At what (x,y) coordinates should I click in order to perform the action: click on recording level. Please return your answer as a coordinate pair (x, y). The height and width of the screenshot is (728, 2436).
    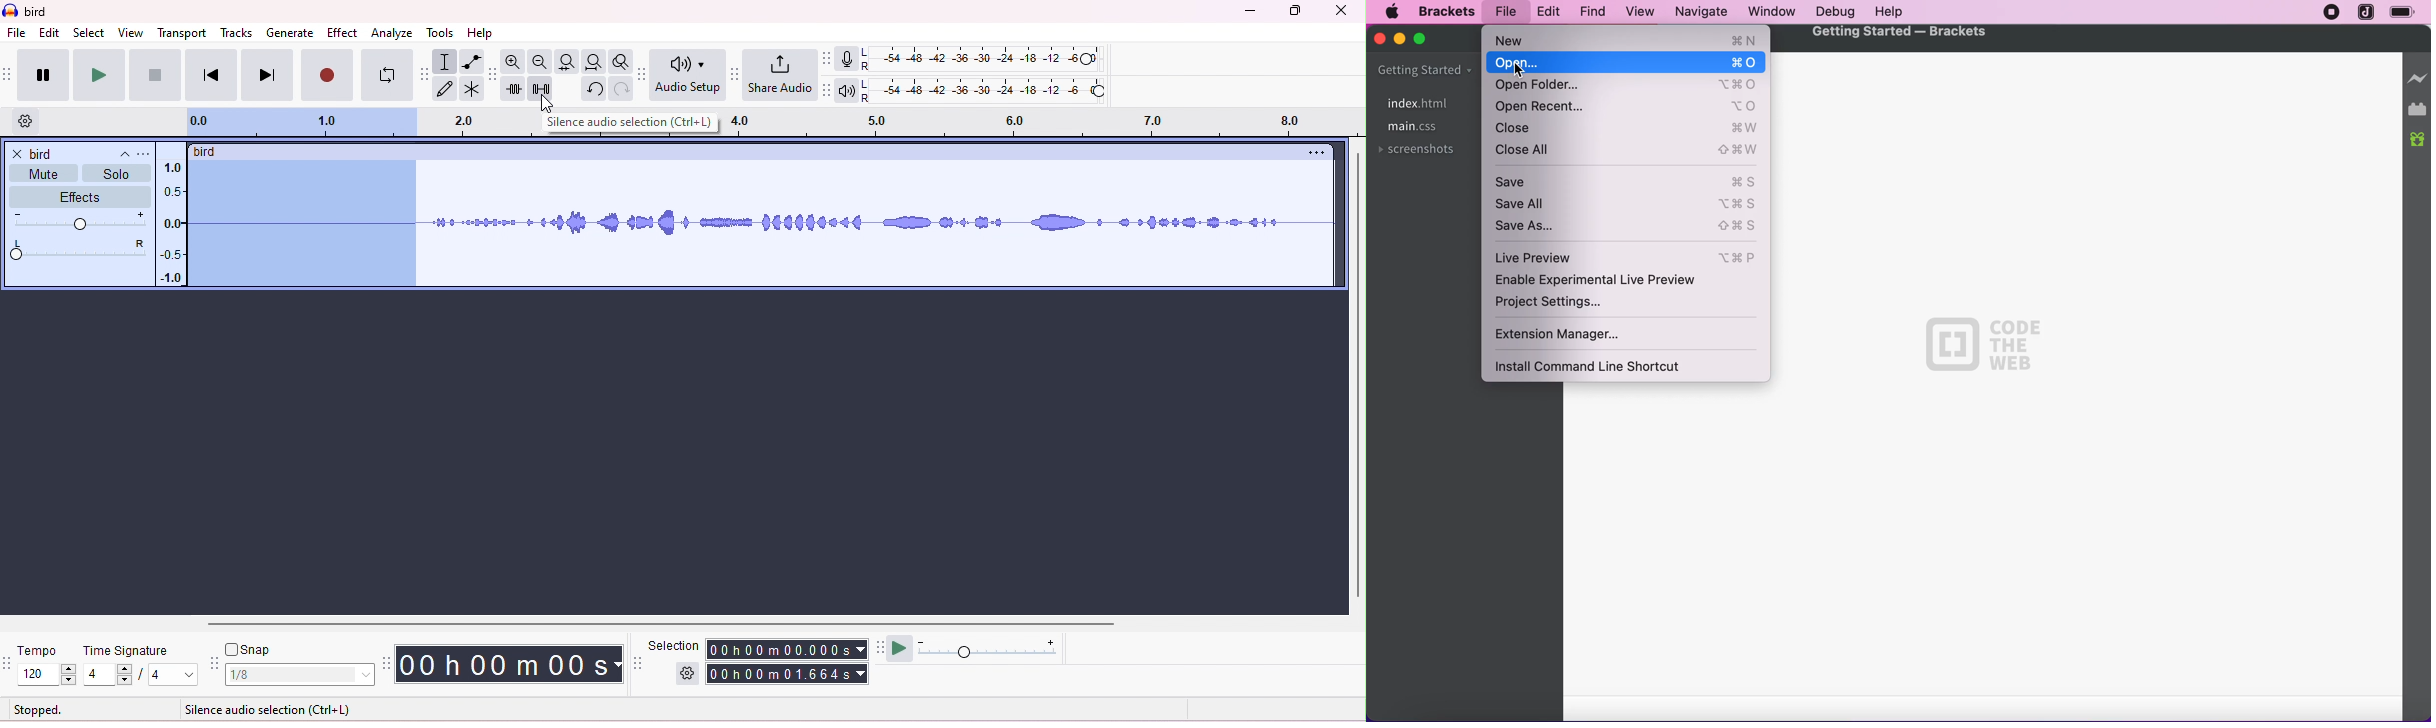
    Looking at the image, I should click on (997, 59).